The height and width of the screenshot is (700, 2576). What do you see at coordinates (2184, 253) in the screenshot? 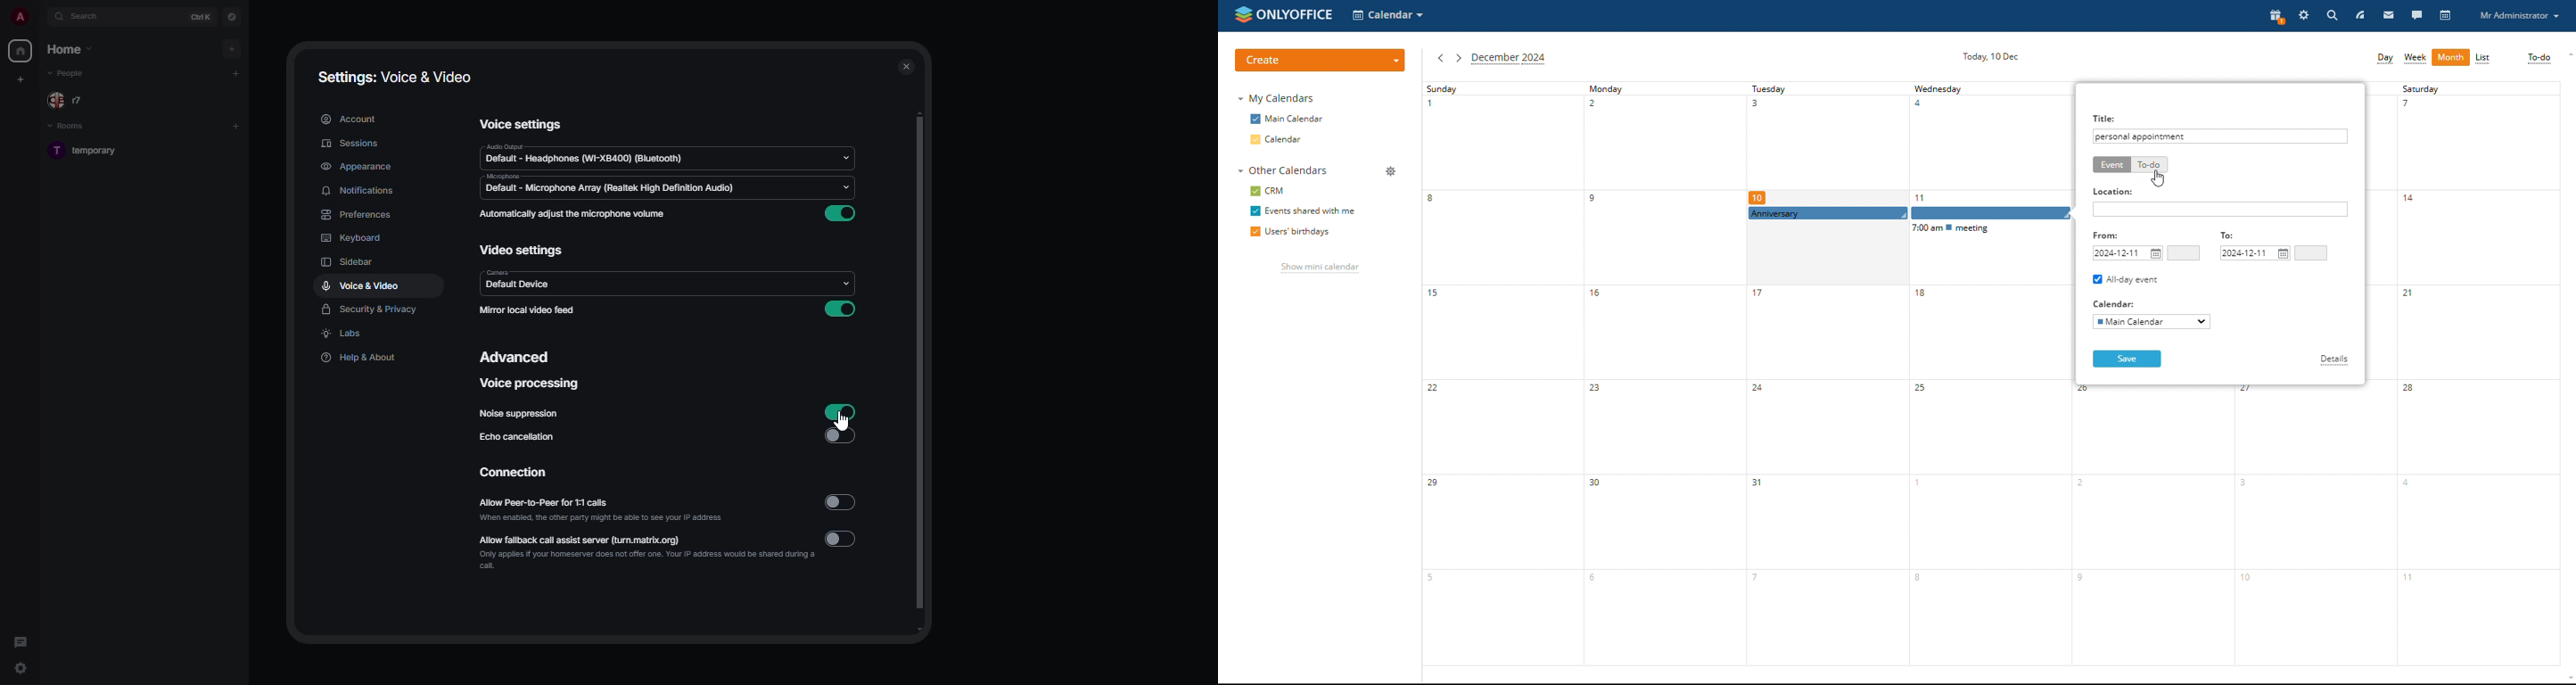
I see `start time` at bounding box center [2184, 253].